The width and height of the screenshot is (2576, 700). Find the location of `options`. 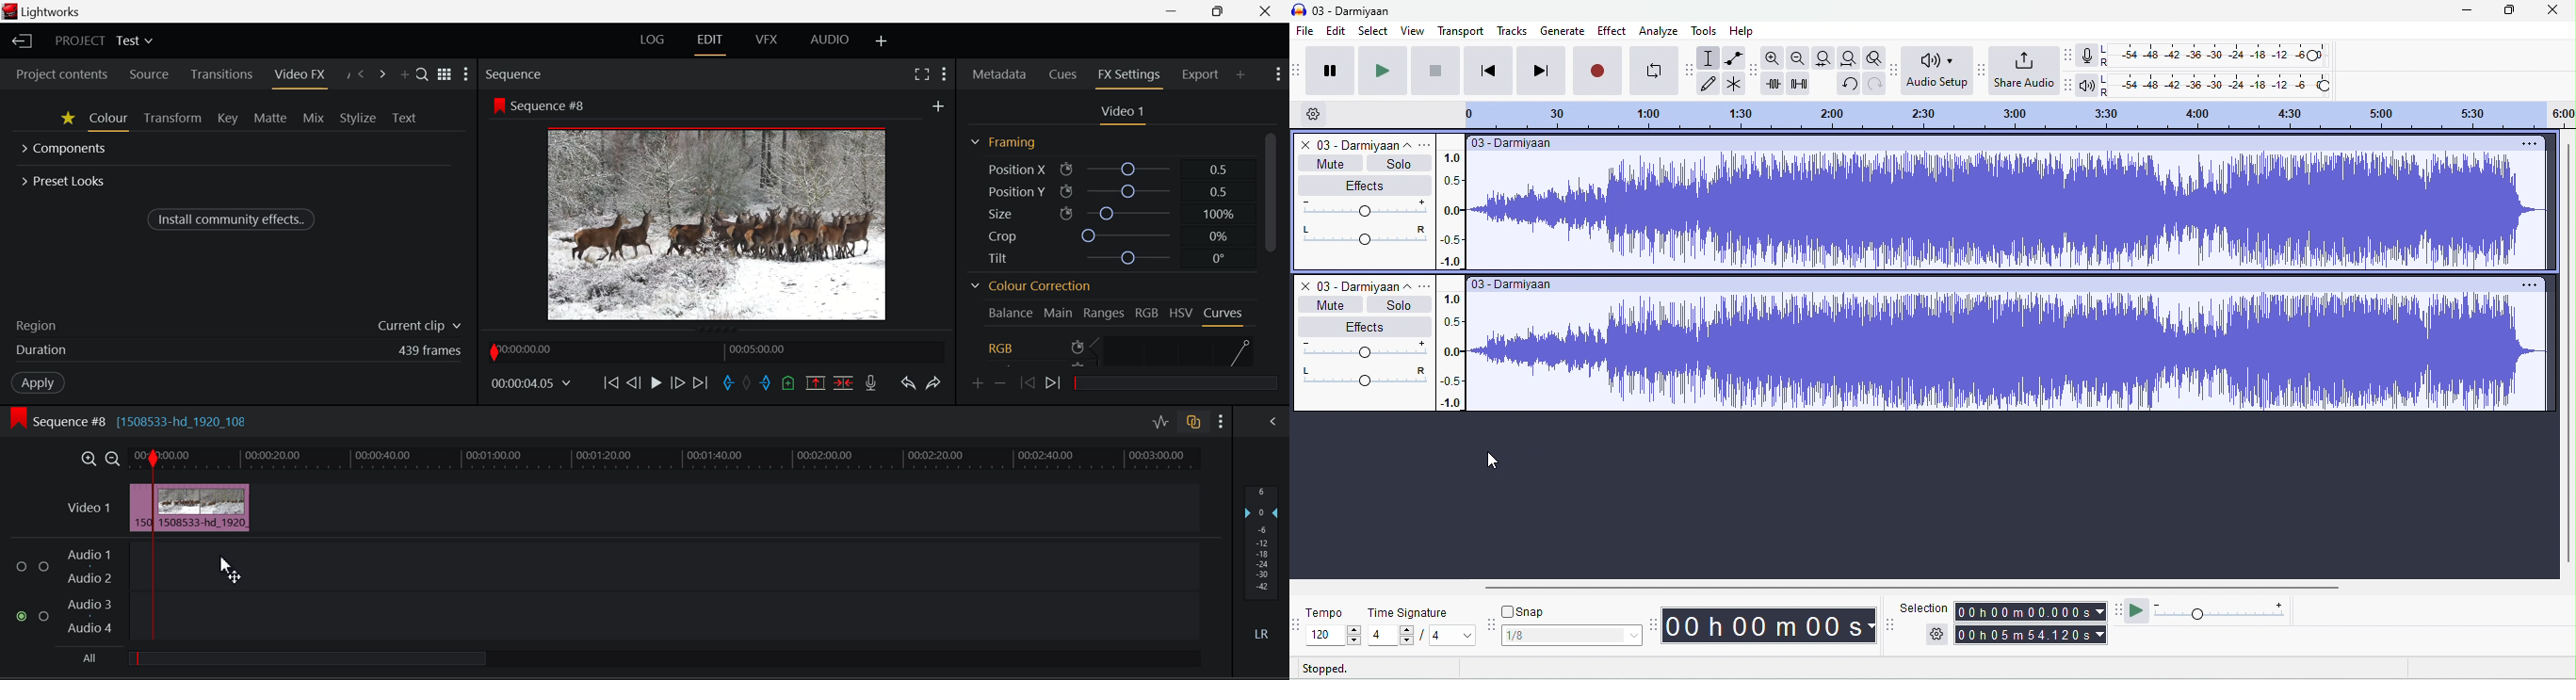

options is located at coordinates (1427, 146).